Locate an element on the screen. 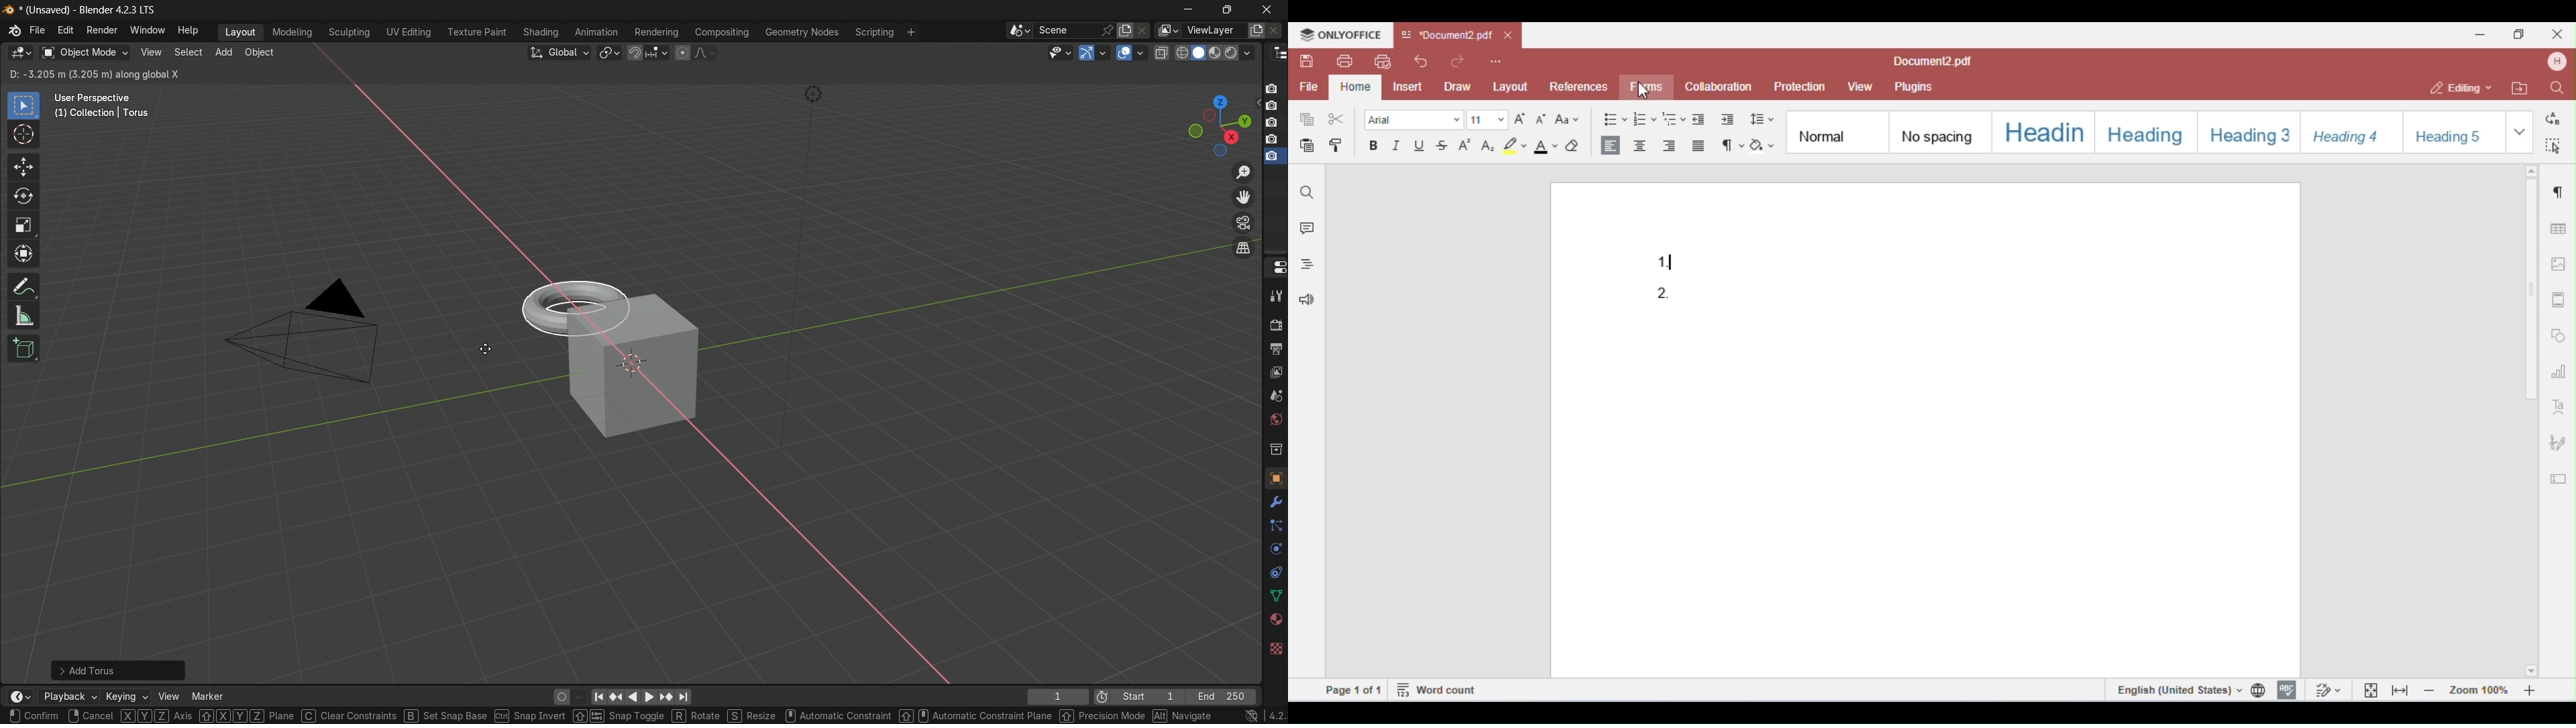 Image resolution: width=2576 pixels, height=728 pixels. timeline is located at coordinates (20, 697).